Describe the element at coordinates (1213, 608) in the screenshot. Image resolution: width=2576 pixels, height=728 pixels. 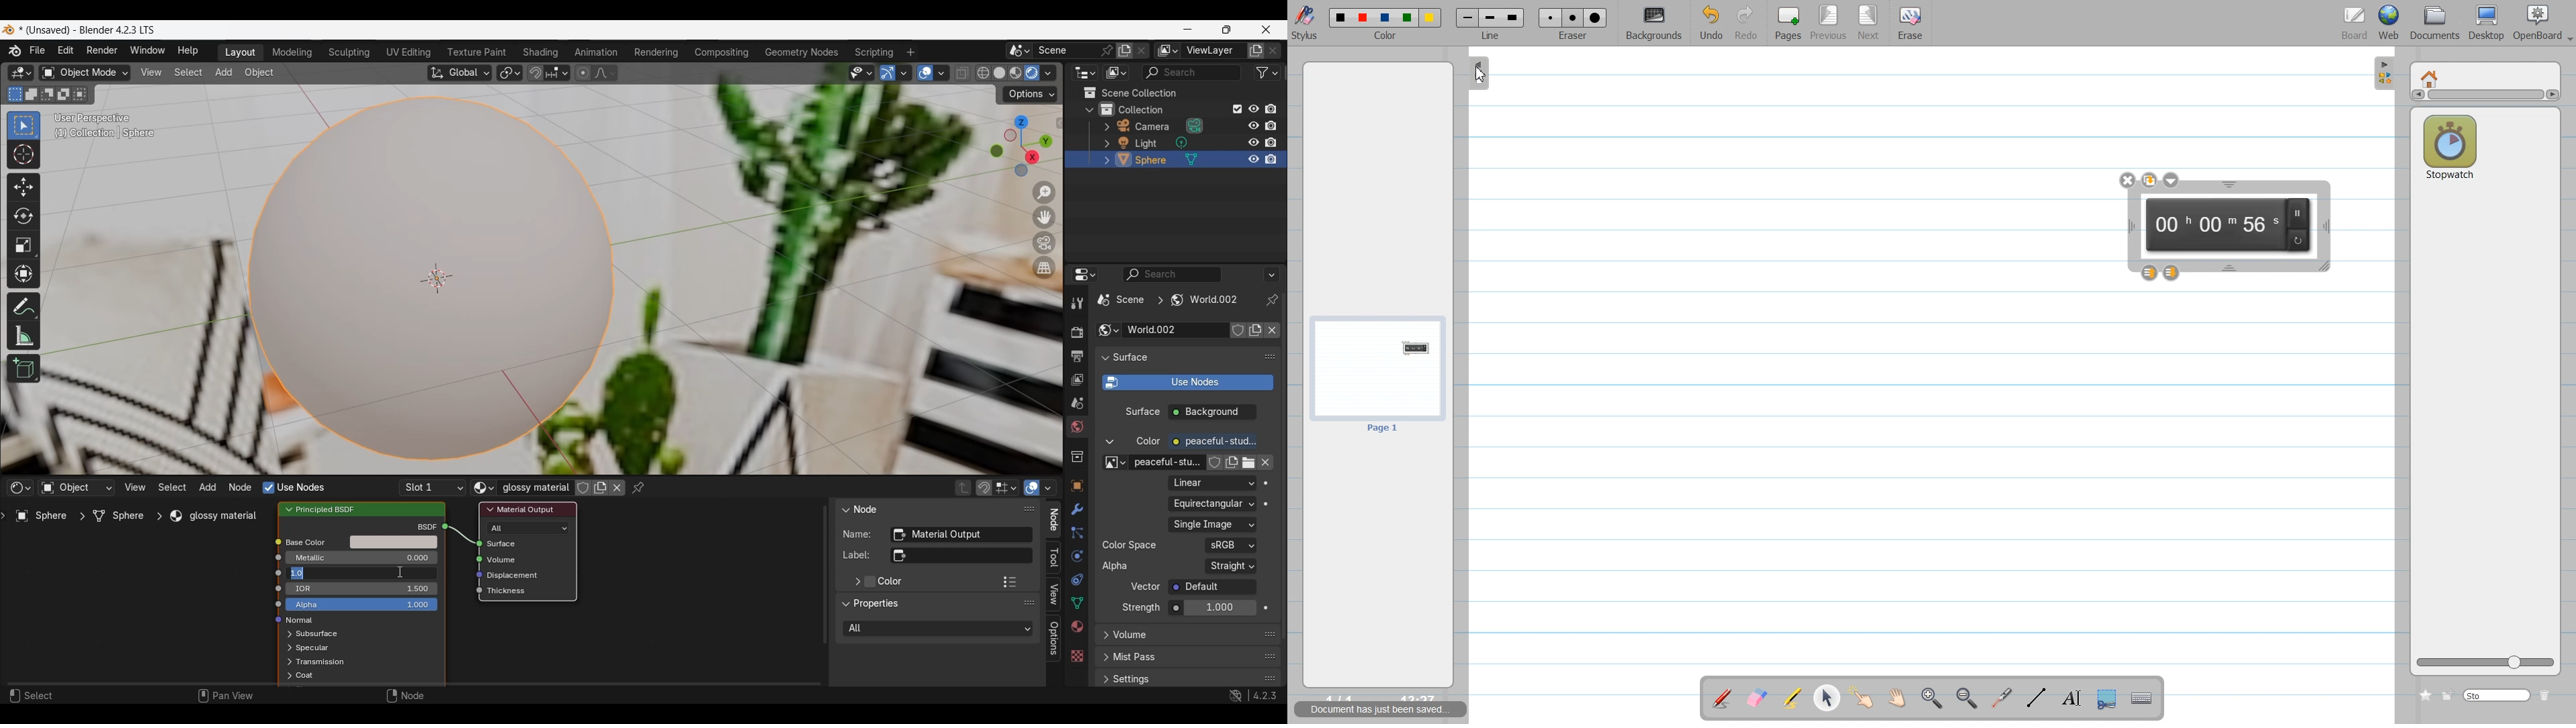
I see `Strength of the emitted light` at that location.